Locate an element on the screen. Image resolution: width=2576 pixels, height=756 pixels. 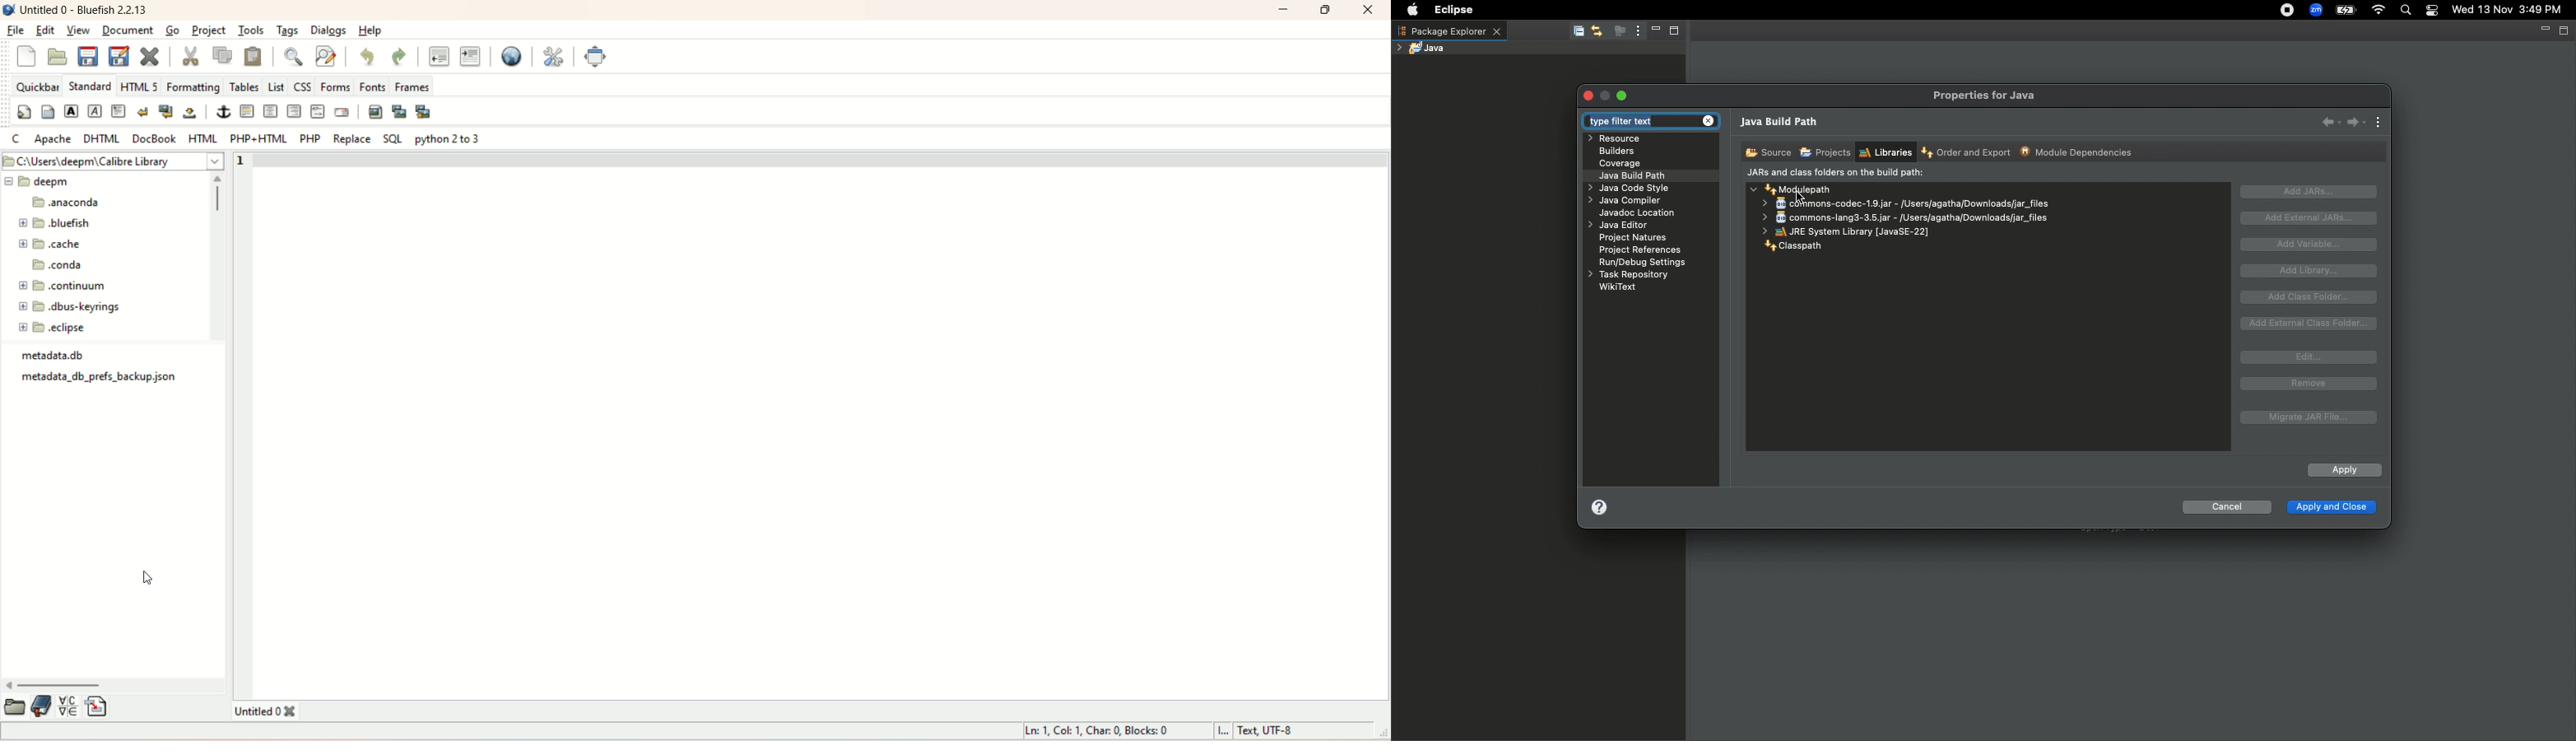
docbook is located at coordinates (154, 138).